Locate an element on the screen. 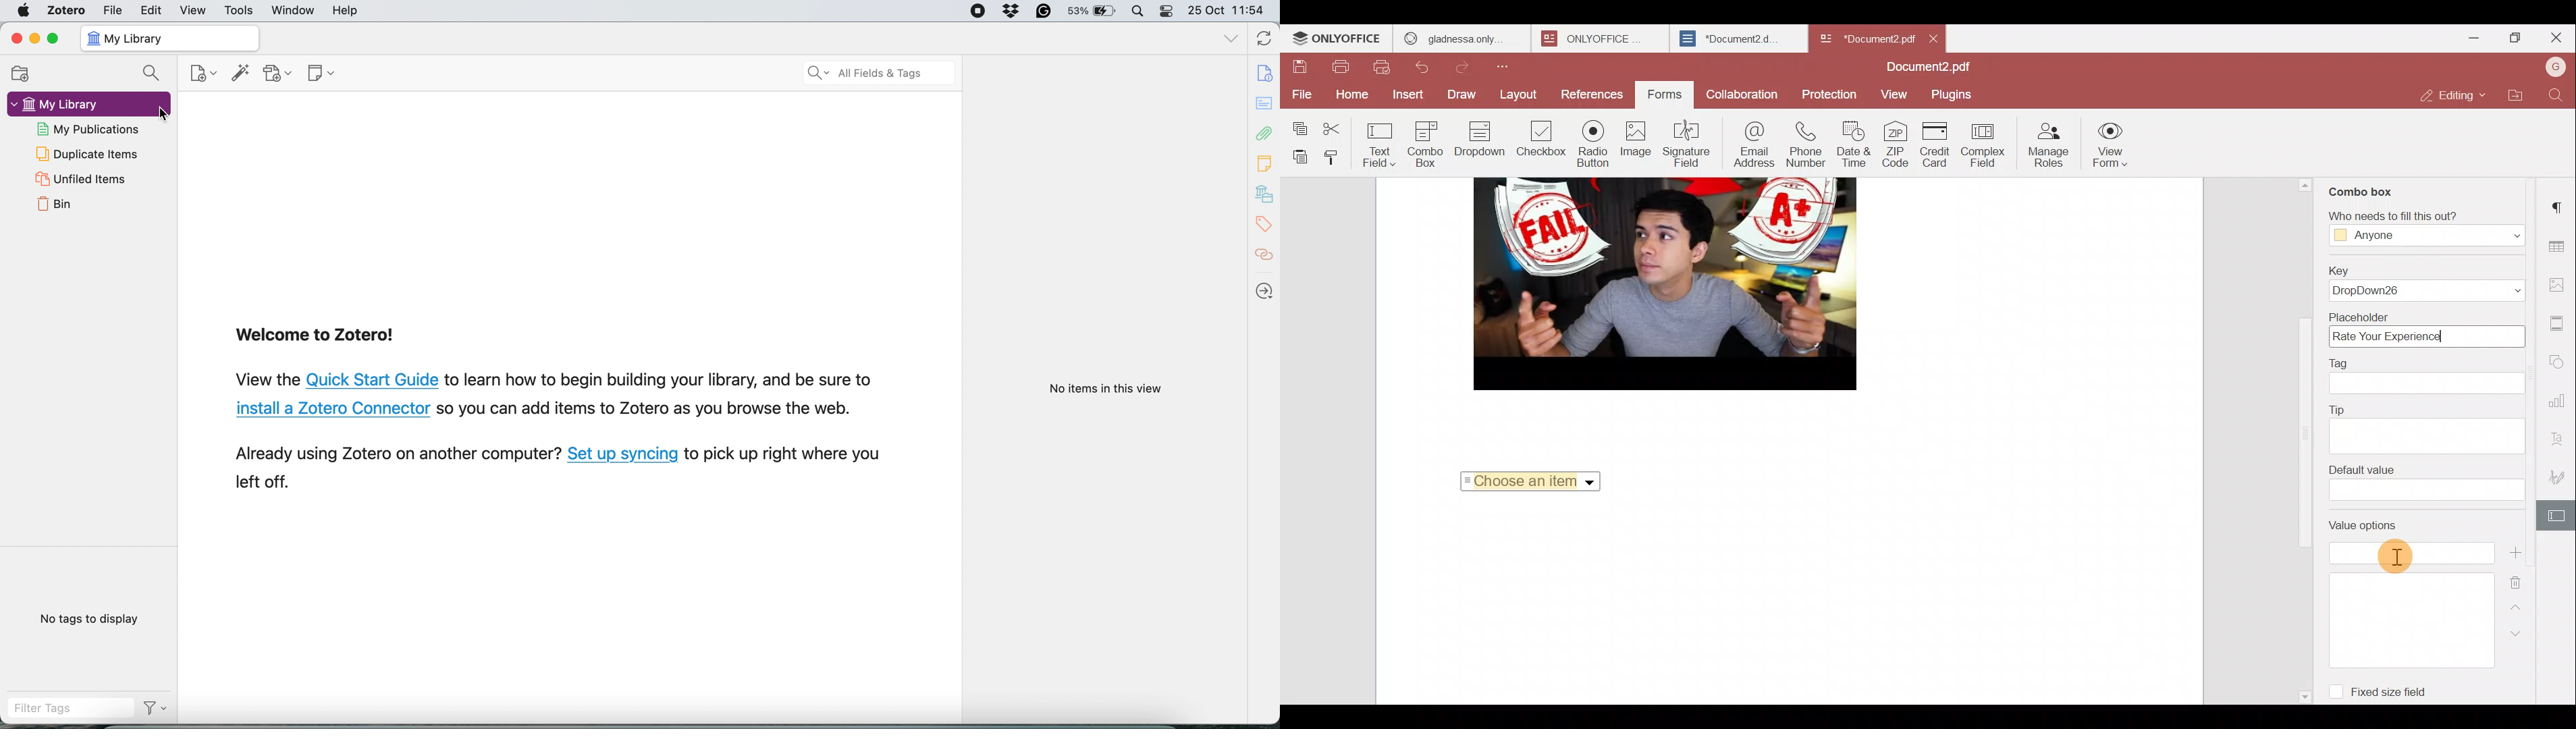 The height and width of the screenshot is (756, 2576). Image settings is located at coordinates (2559, 286).